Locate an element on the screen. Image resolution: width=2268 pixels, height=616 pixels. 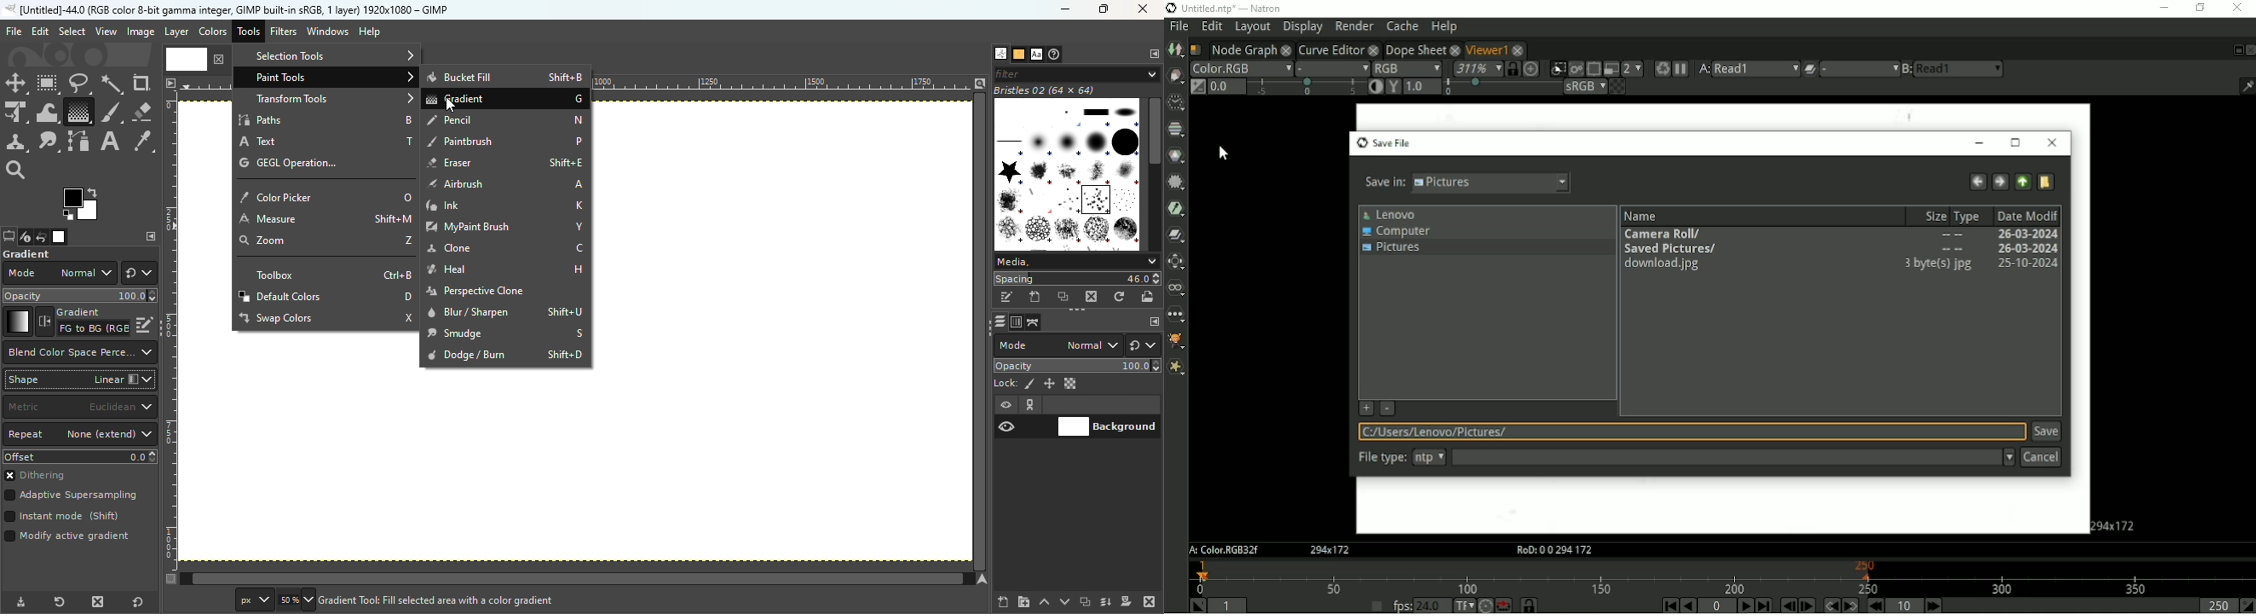
Filters is located at coordinates (284, 32).